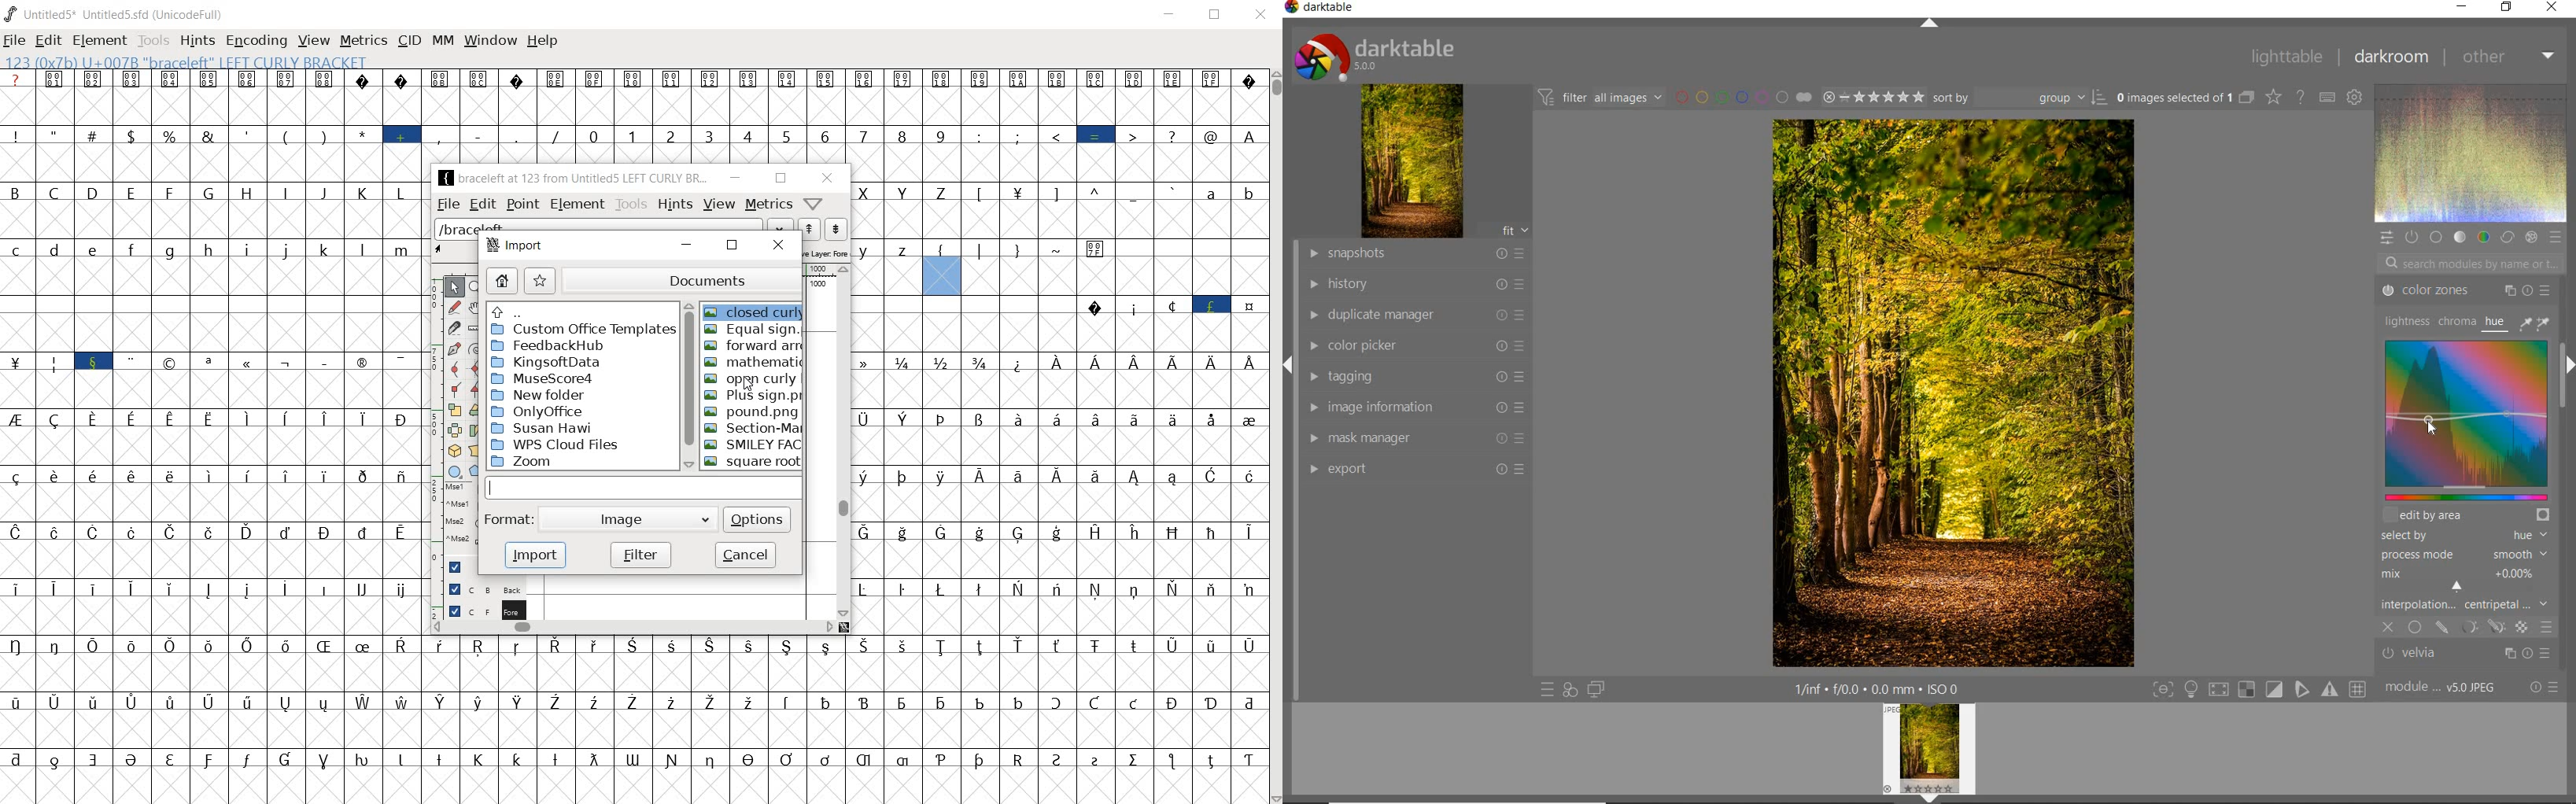 Image resolution: width=2576 pixels, height=812 pixels. I want to click on Help/Window, so click(814, 205).